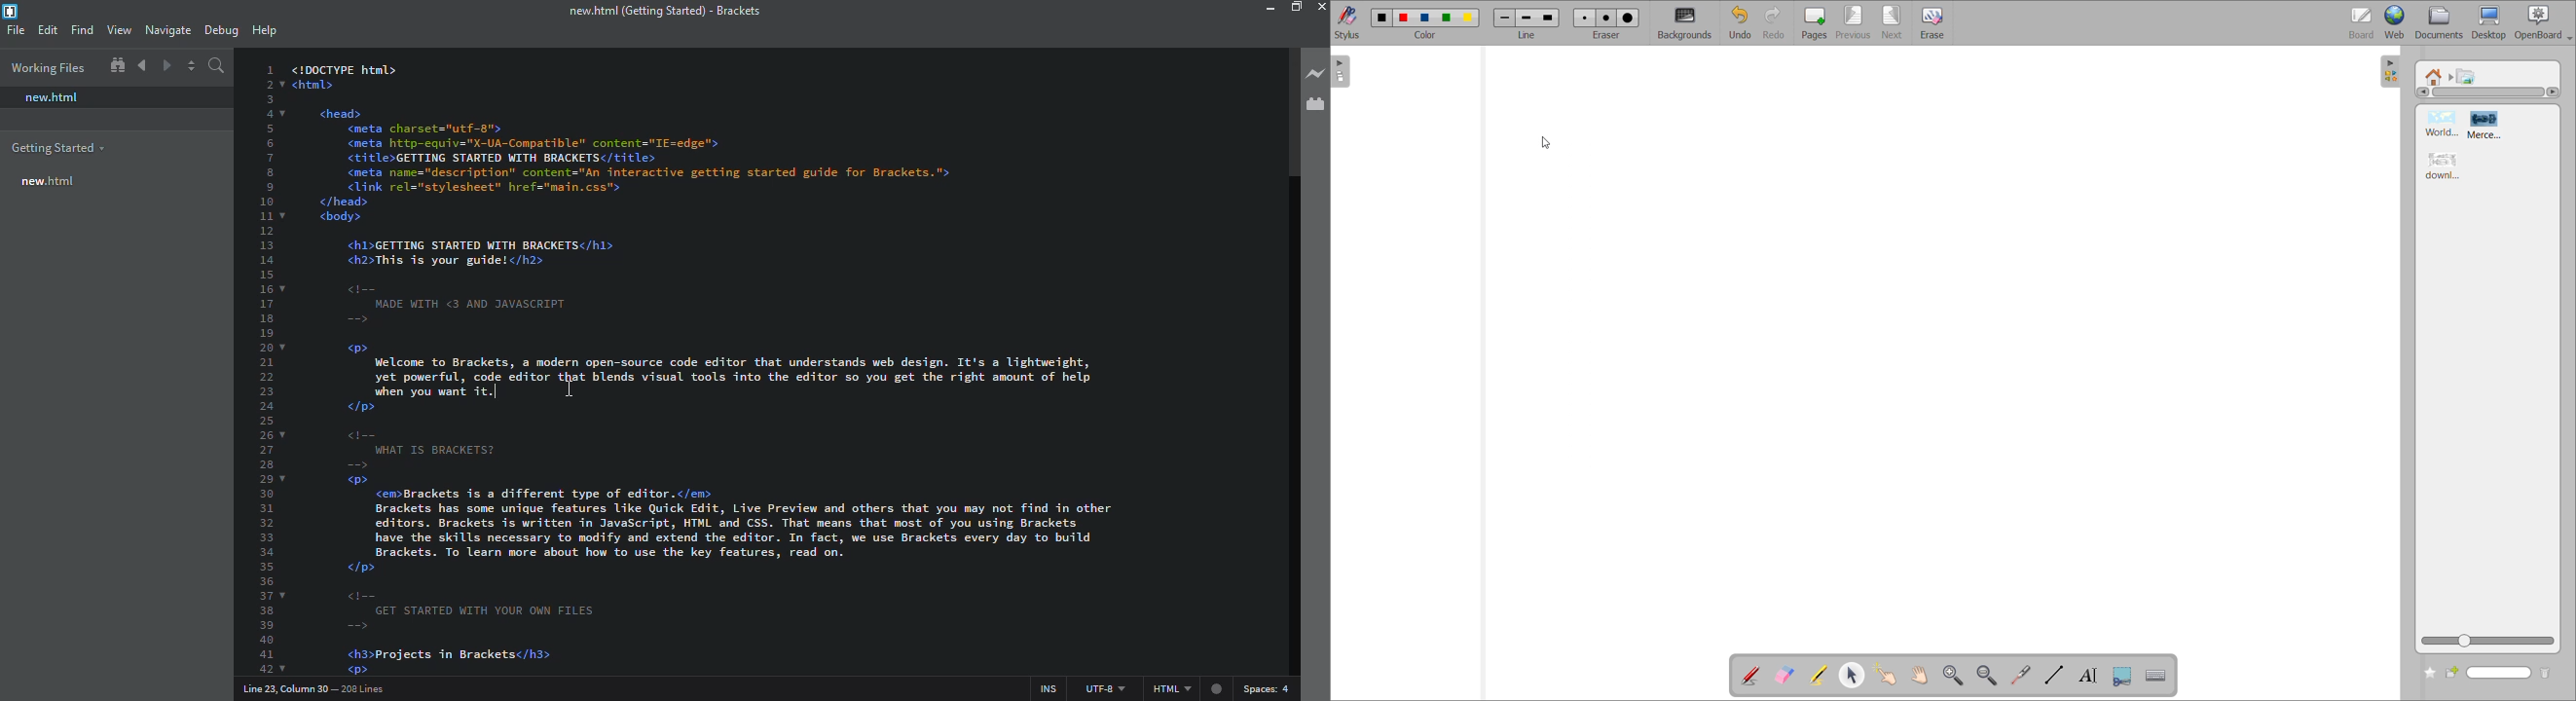 The height and width of the screenshot is (728, 2576). Describe the element at coordinates (263, 29) in the screenshot. I see `help` at that location.